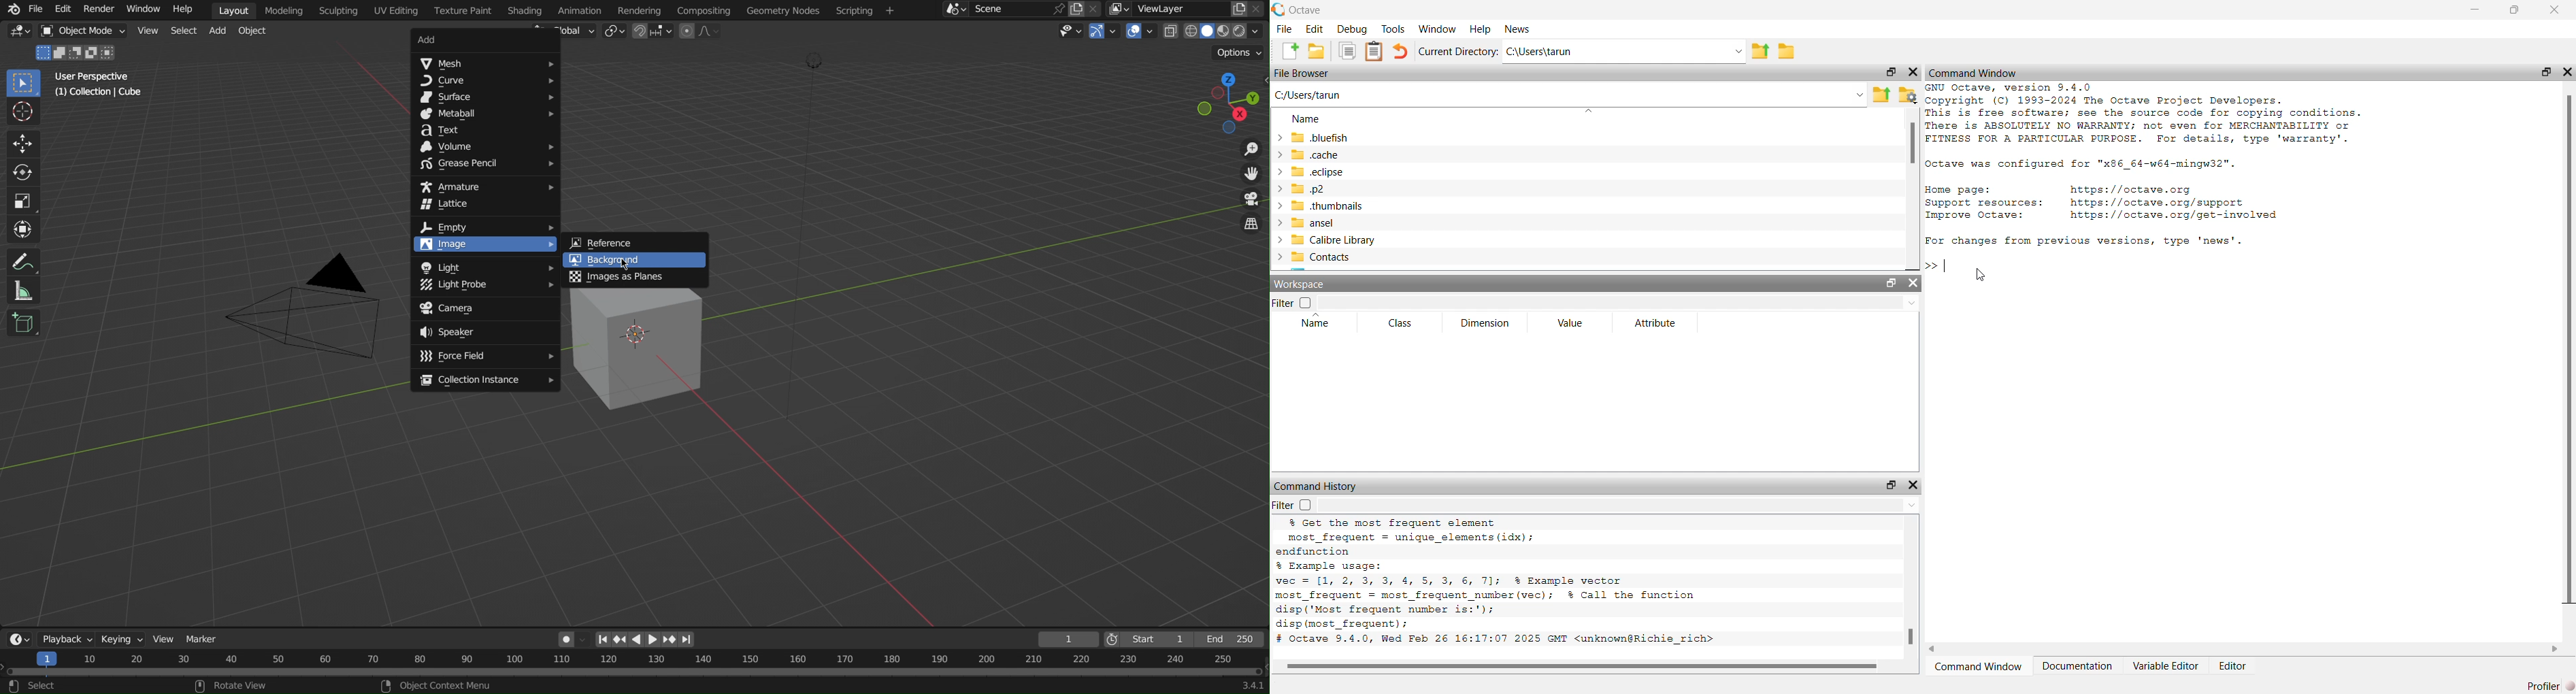 Image resolution: width=2576 pixels, height=700 pixels. I want to click on File, so click(35, 9).